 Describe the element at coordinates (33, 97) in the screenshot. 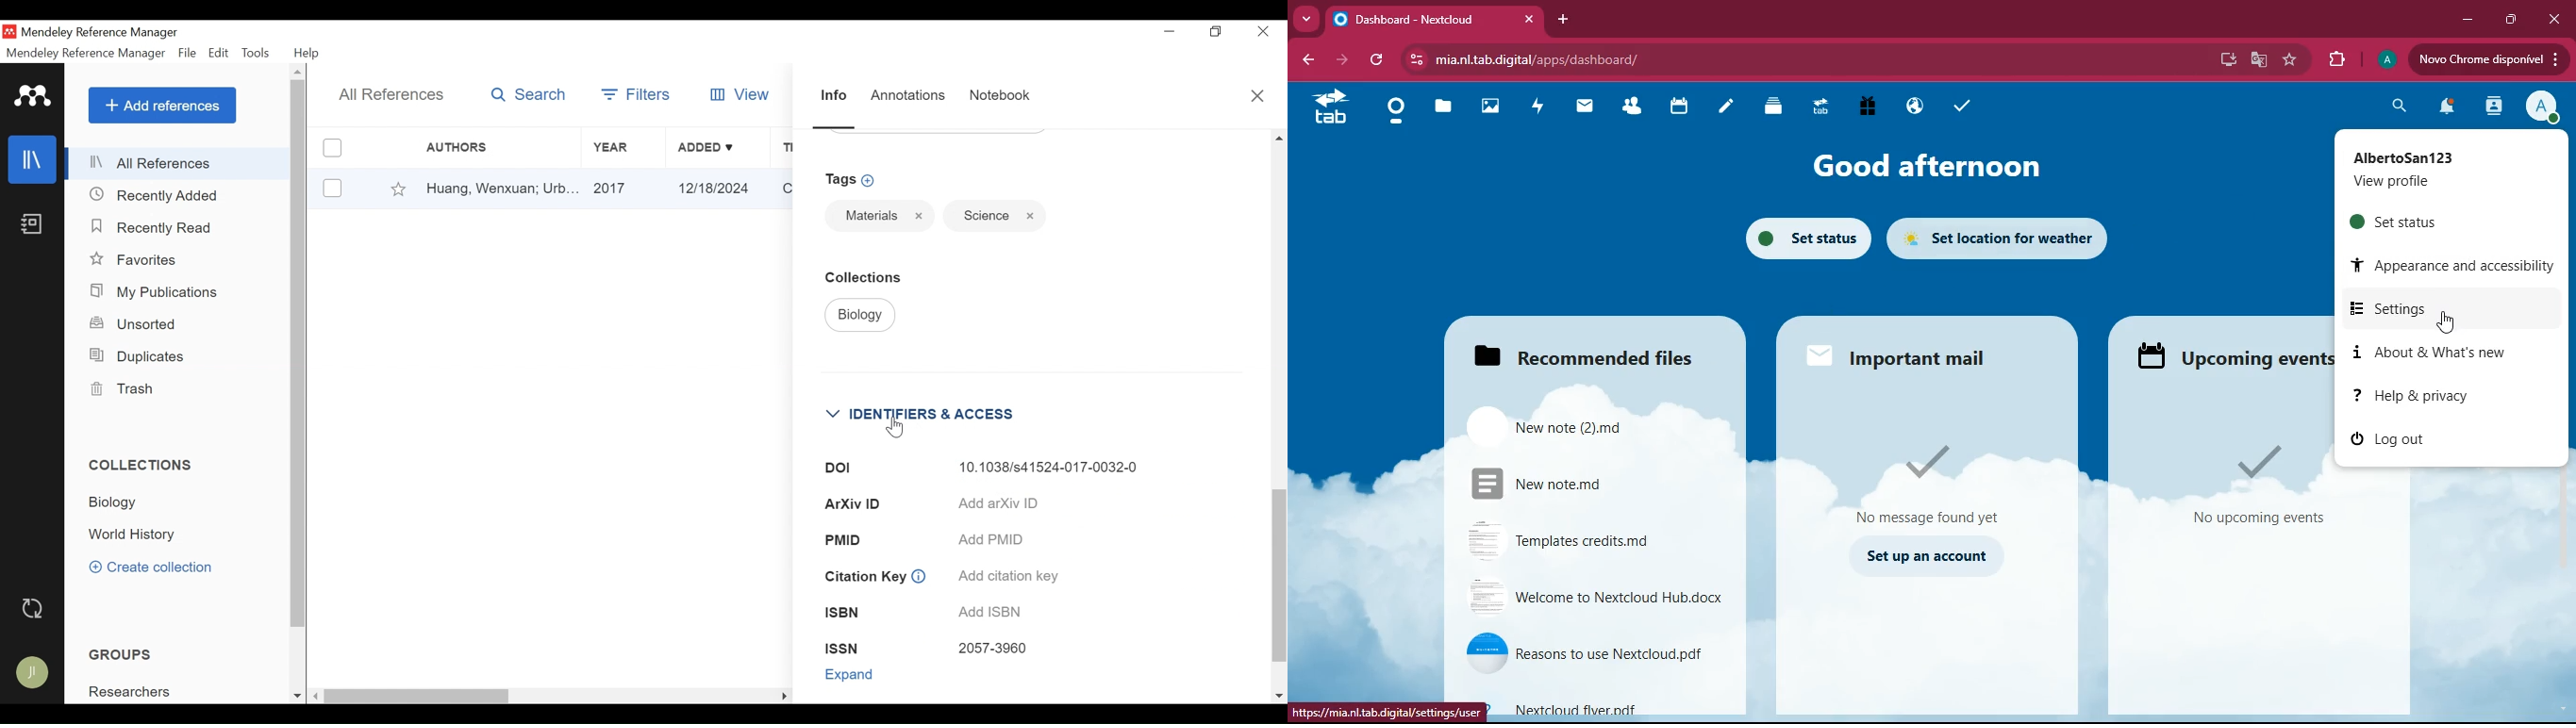

I see `Mendeley ` at that location.